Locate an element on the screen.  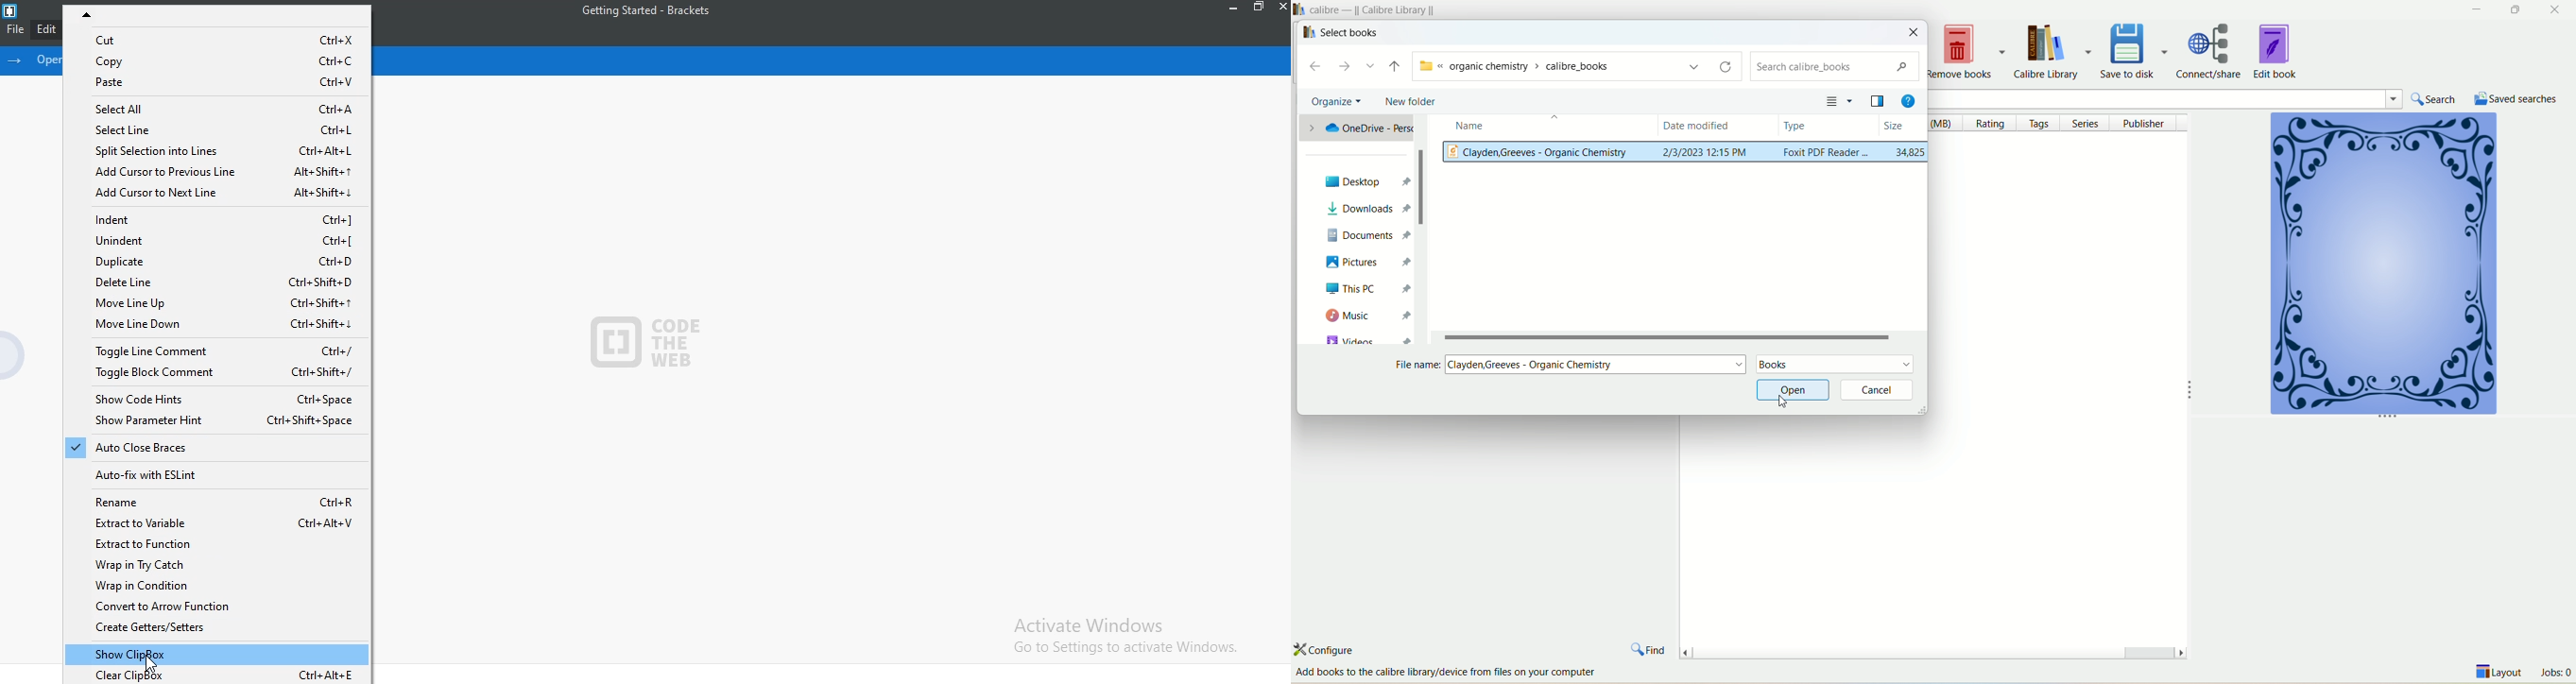
file name is located at coordinates (654, 9).